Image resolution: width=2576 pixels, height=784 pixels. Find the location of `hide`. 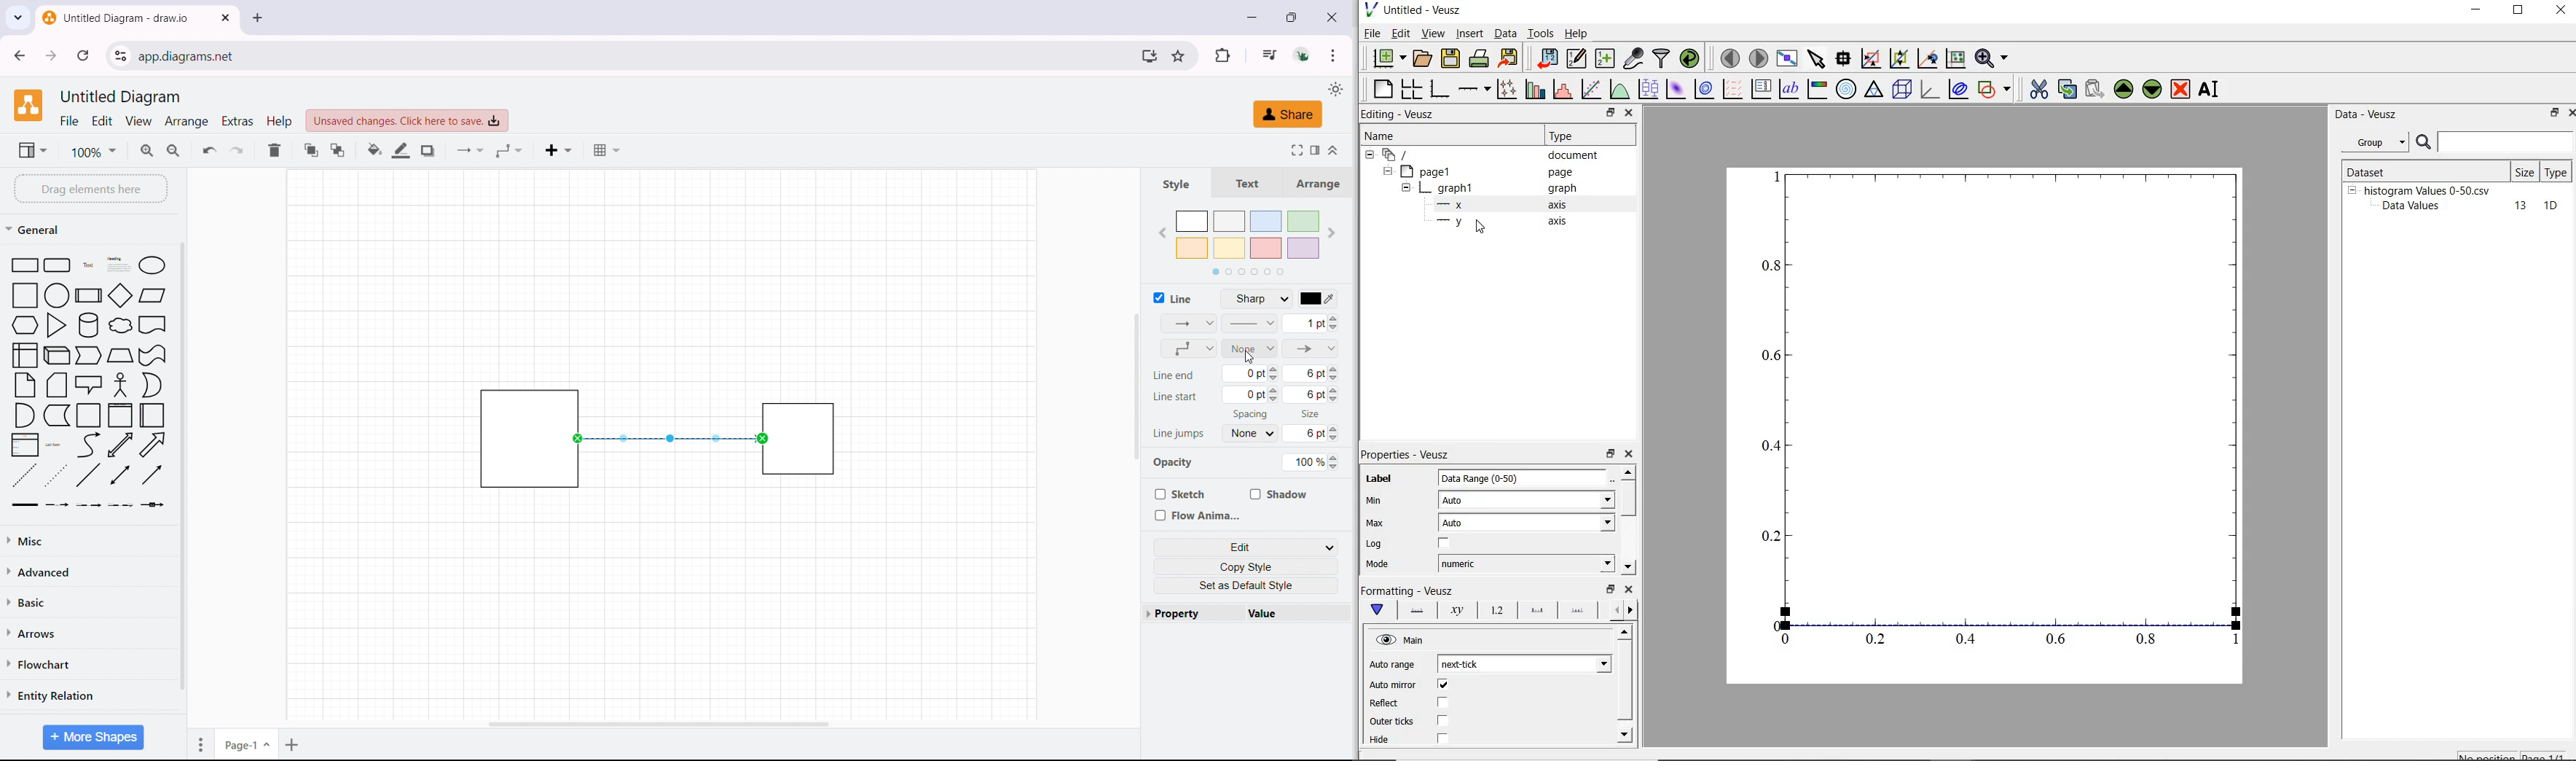

hide is located at coordinates (1406, 189).